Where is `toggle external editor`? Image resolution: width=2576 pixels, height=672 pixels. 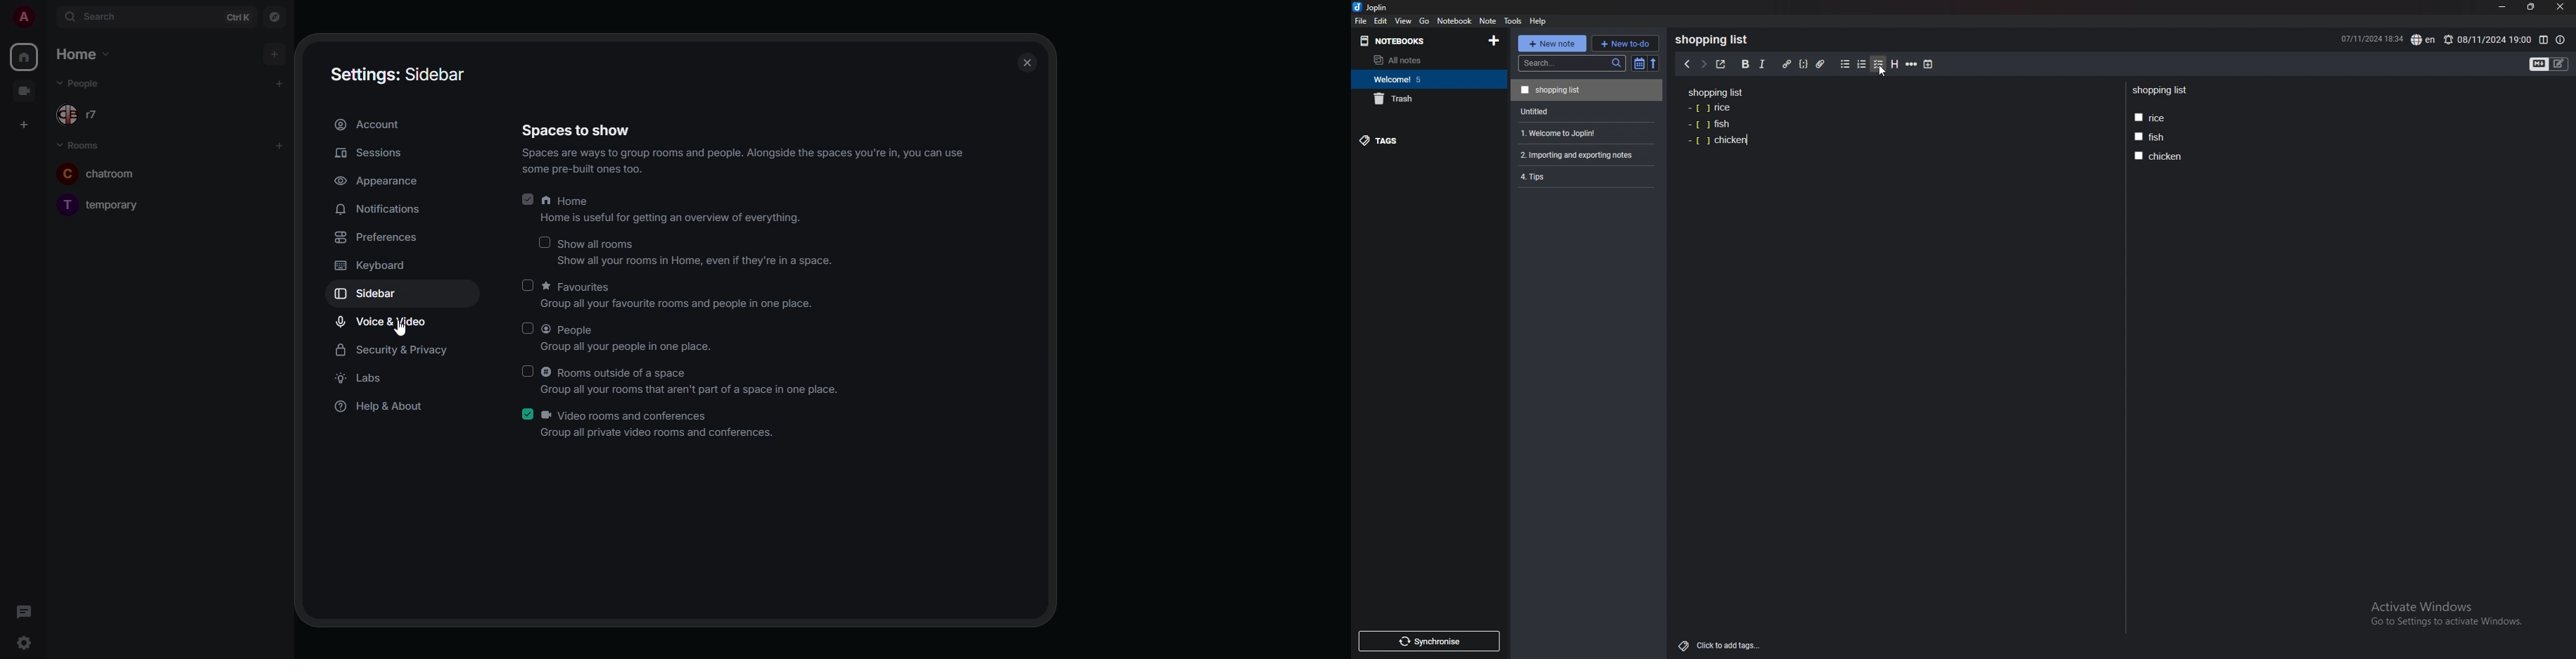 toggle external editor is located at coordinates (1721, 64).